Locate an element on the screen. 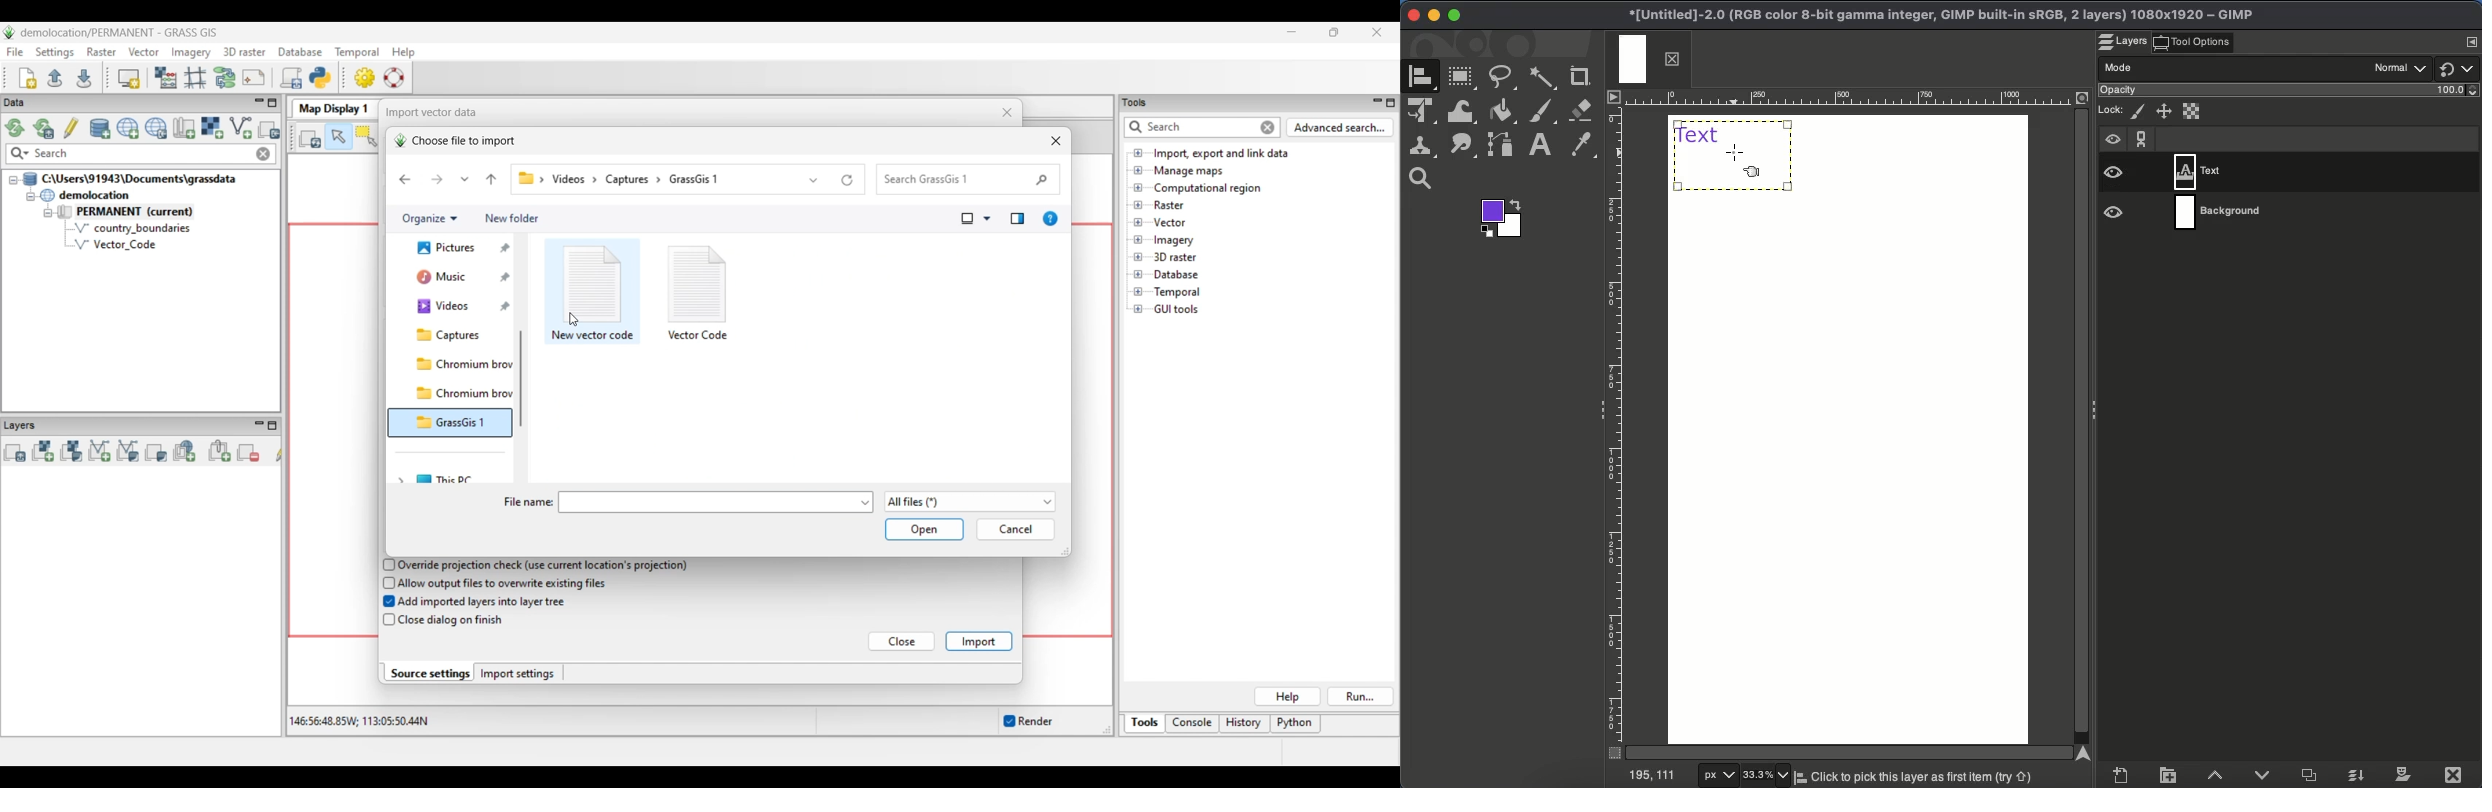 This screenshot has width=2492, height=812. Mask is located at coordinates (2404, 775).